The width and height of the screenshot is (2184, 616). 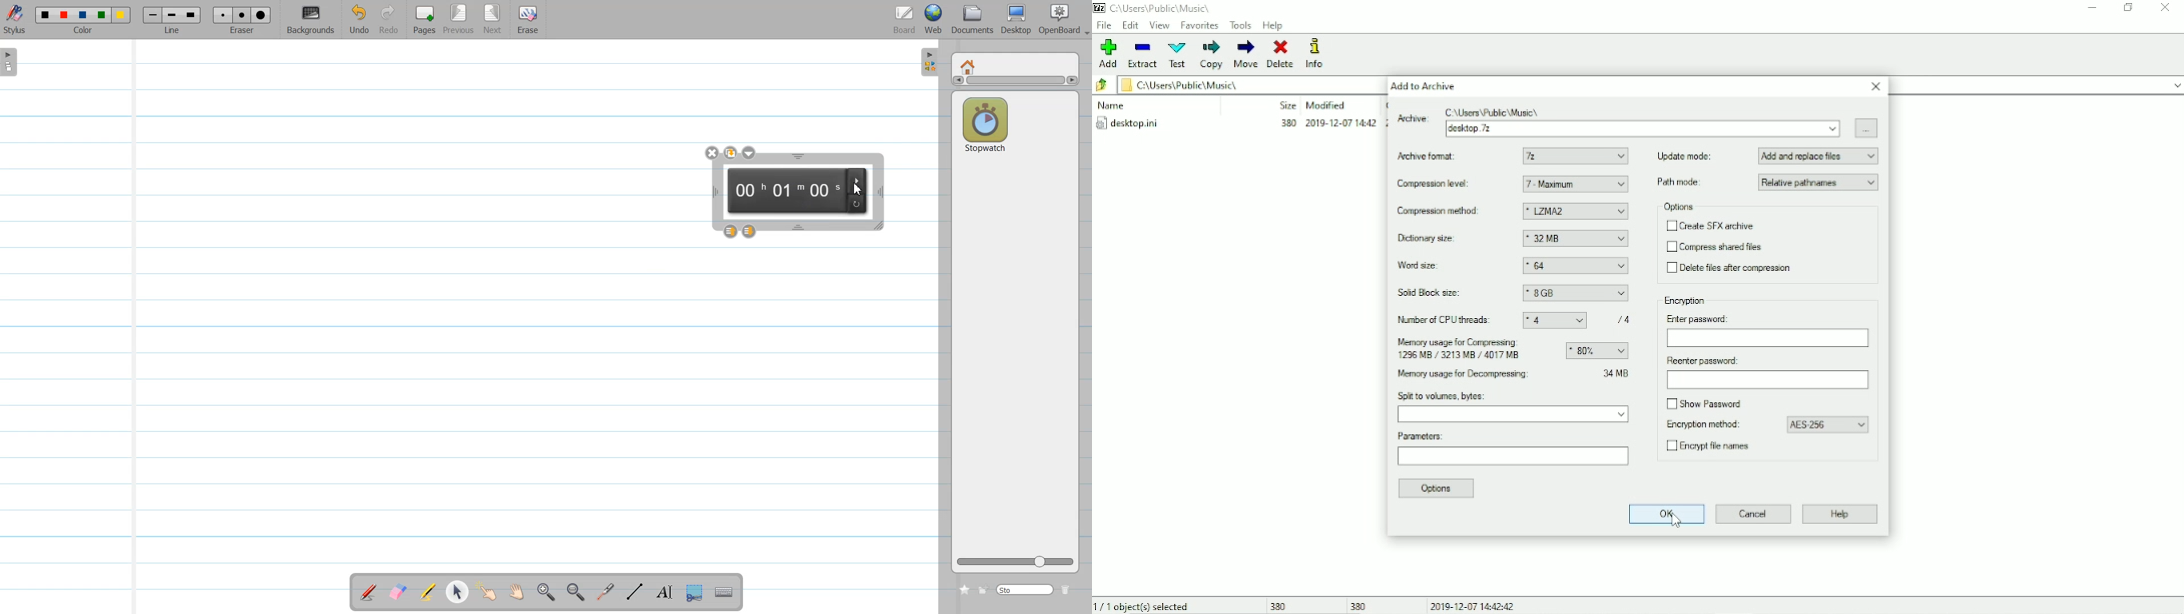 What do you see at coordinates (1422, 436) in the screenshot?
I see `Parameters` at bounding box center [1422, 436].